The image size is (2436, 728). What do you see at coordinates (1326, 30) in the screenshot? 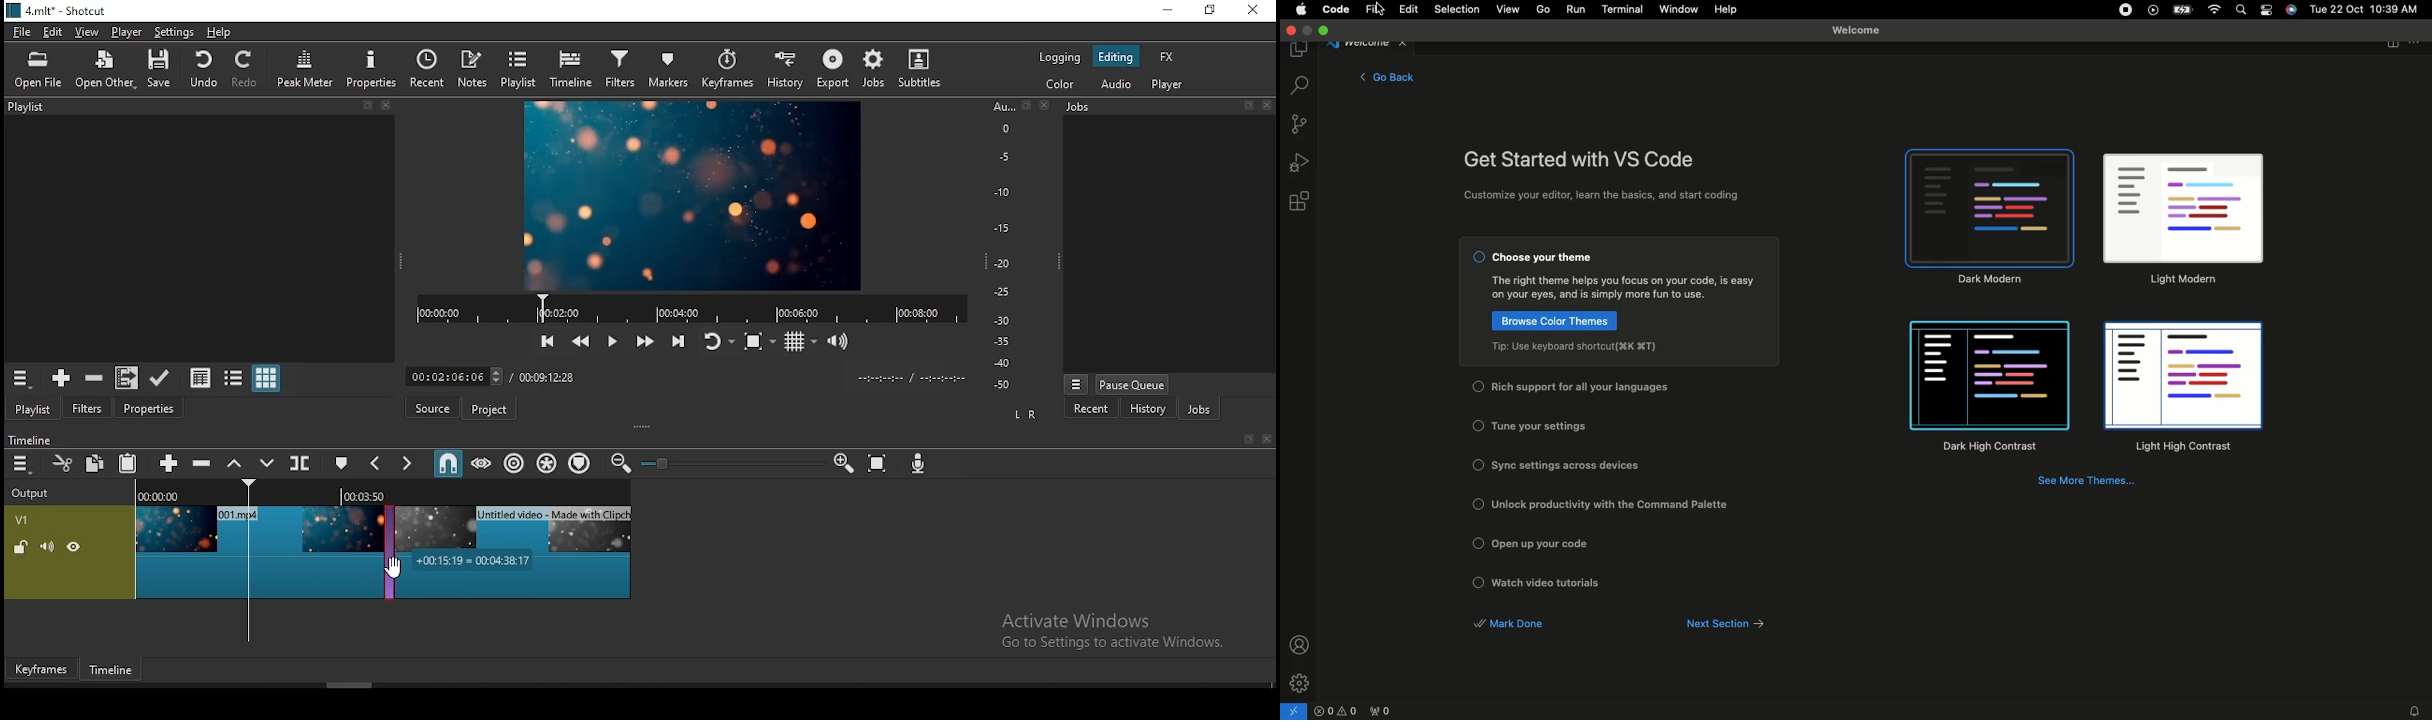
I see `Expand` at bounding box center [1326, 30].